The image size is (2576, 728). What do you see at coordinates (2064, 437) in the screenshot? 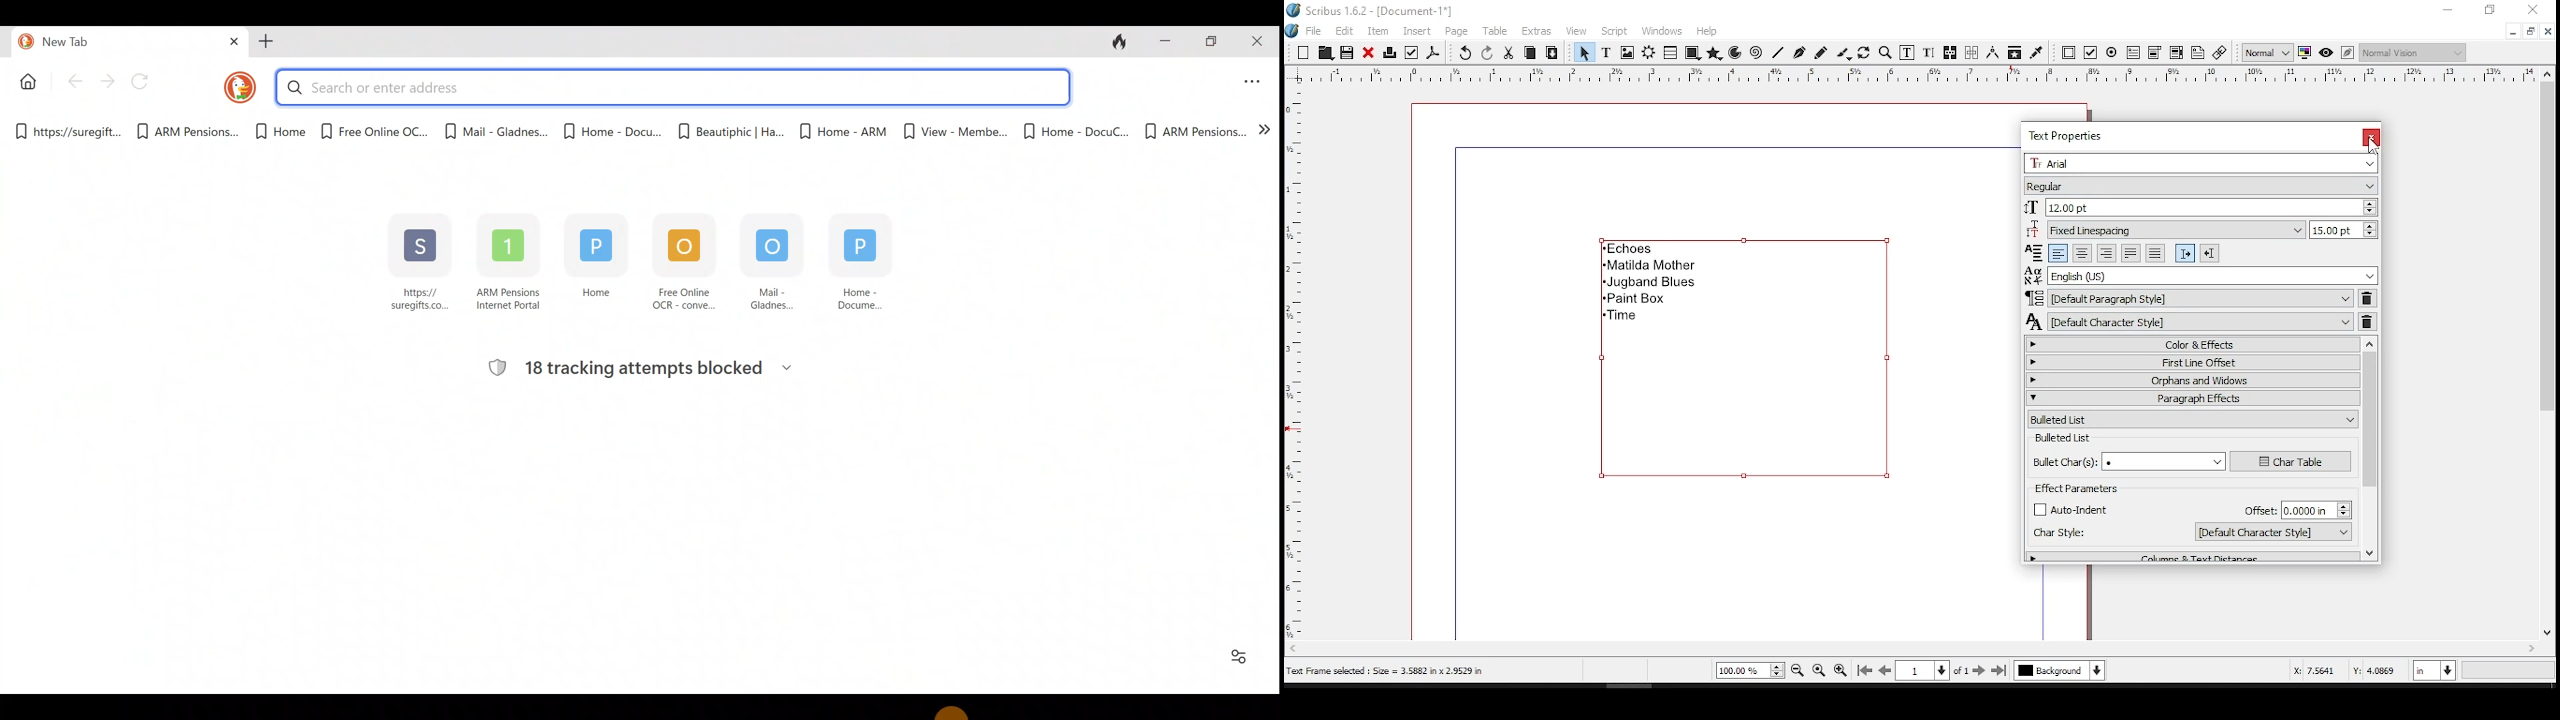
I see `bullet list` at bounding box center [2064, 437].